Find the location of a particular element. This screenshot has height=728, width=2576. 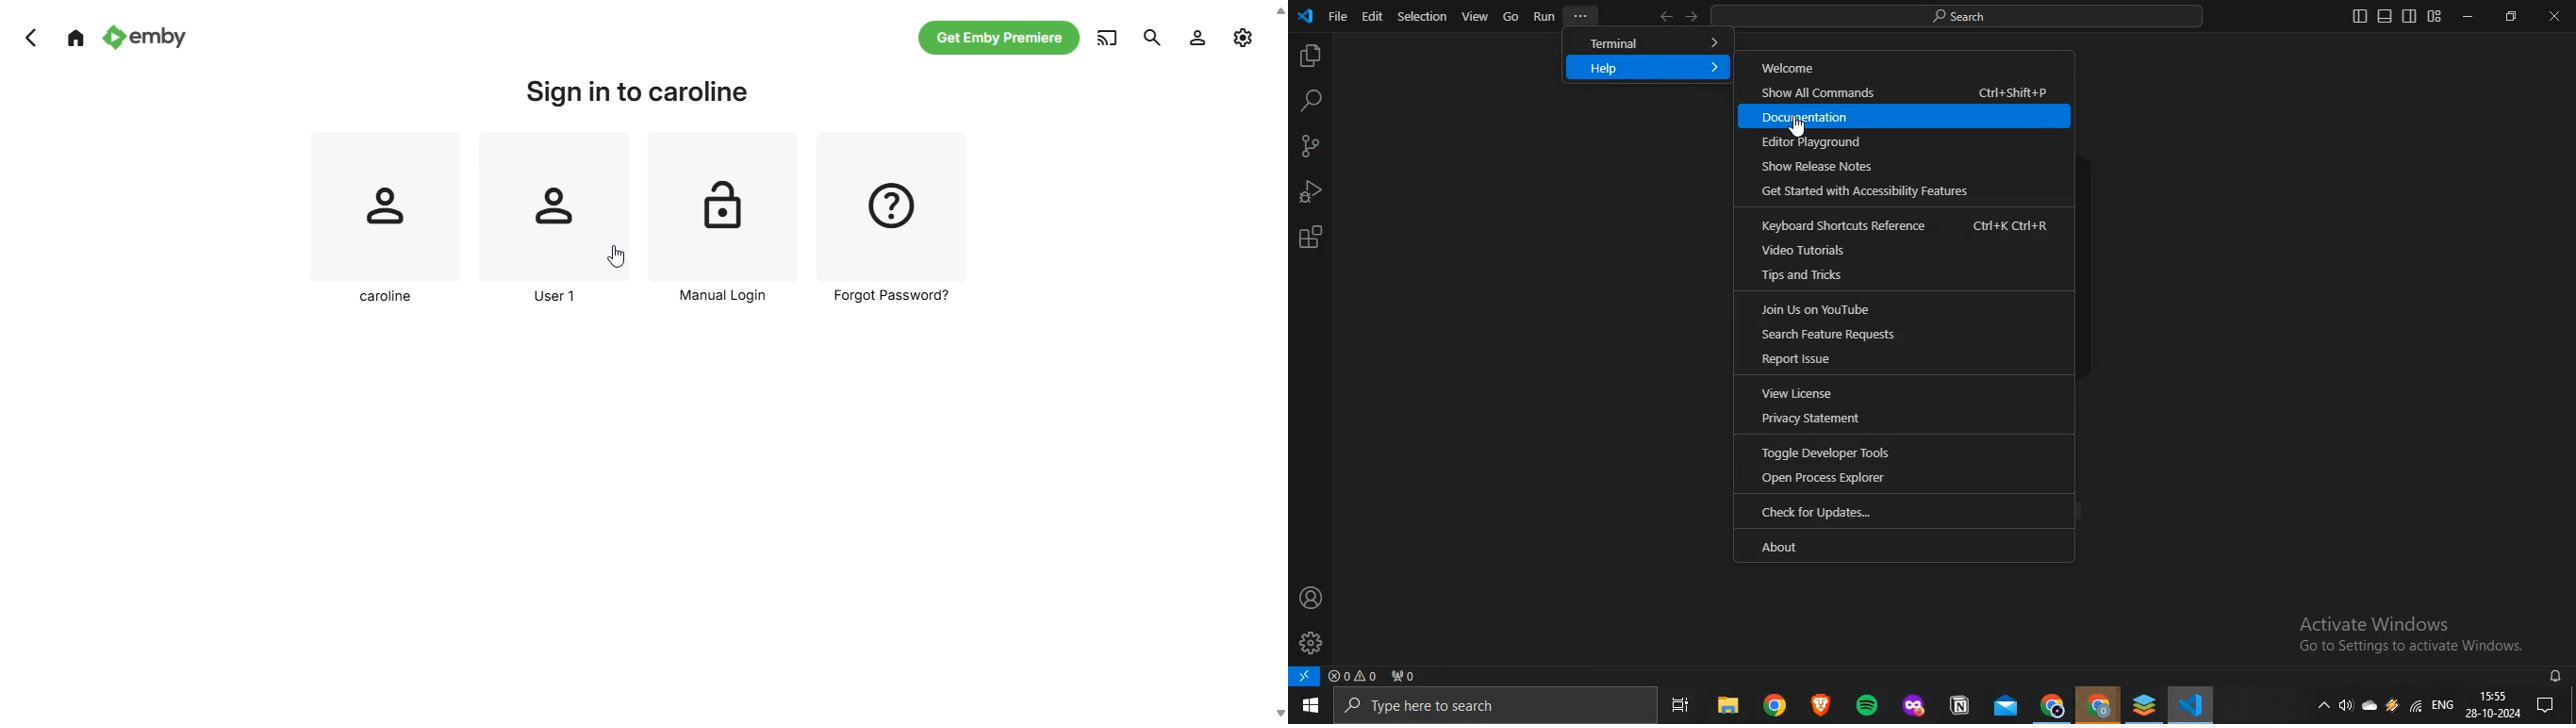

scrollbar is located at coordinates (1278, 361).